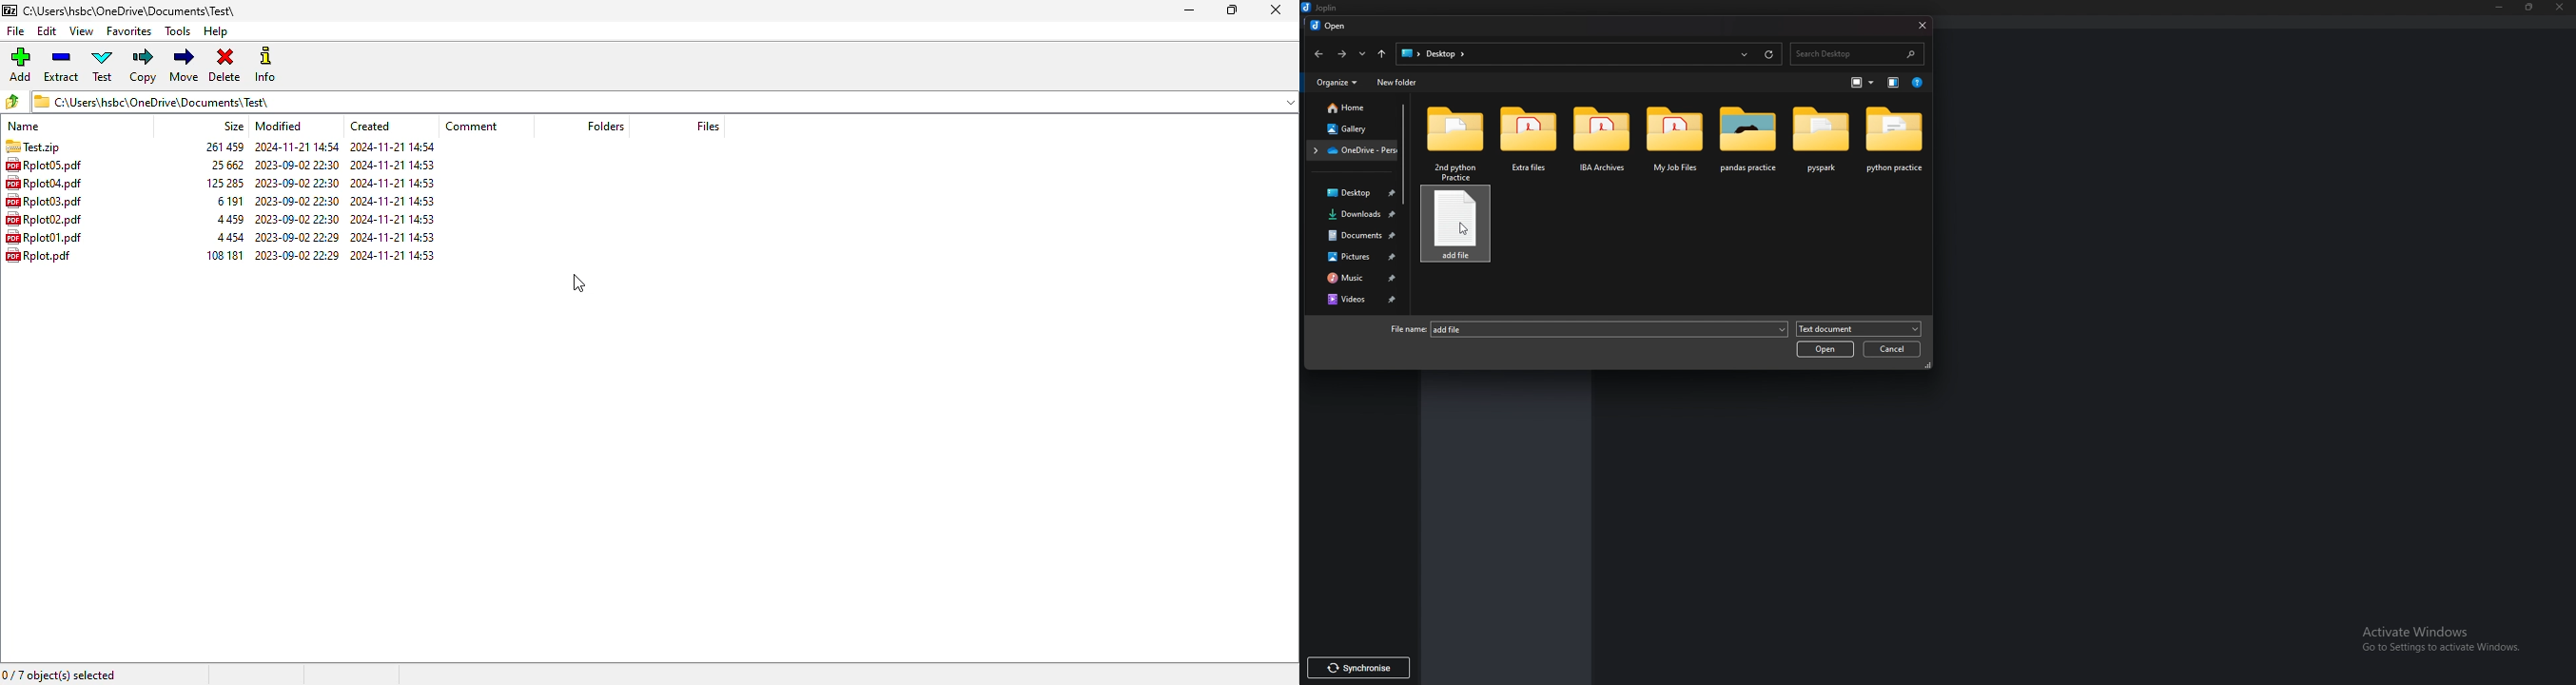 This screenshot has height=700, width=2576. Describe the element at coordinates (296, 237) in the screenshot. I see `modified date and time` at that location.